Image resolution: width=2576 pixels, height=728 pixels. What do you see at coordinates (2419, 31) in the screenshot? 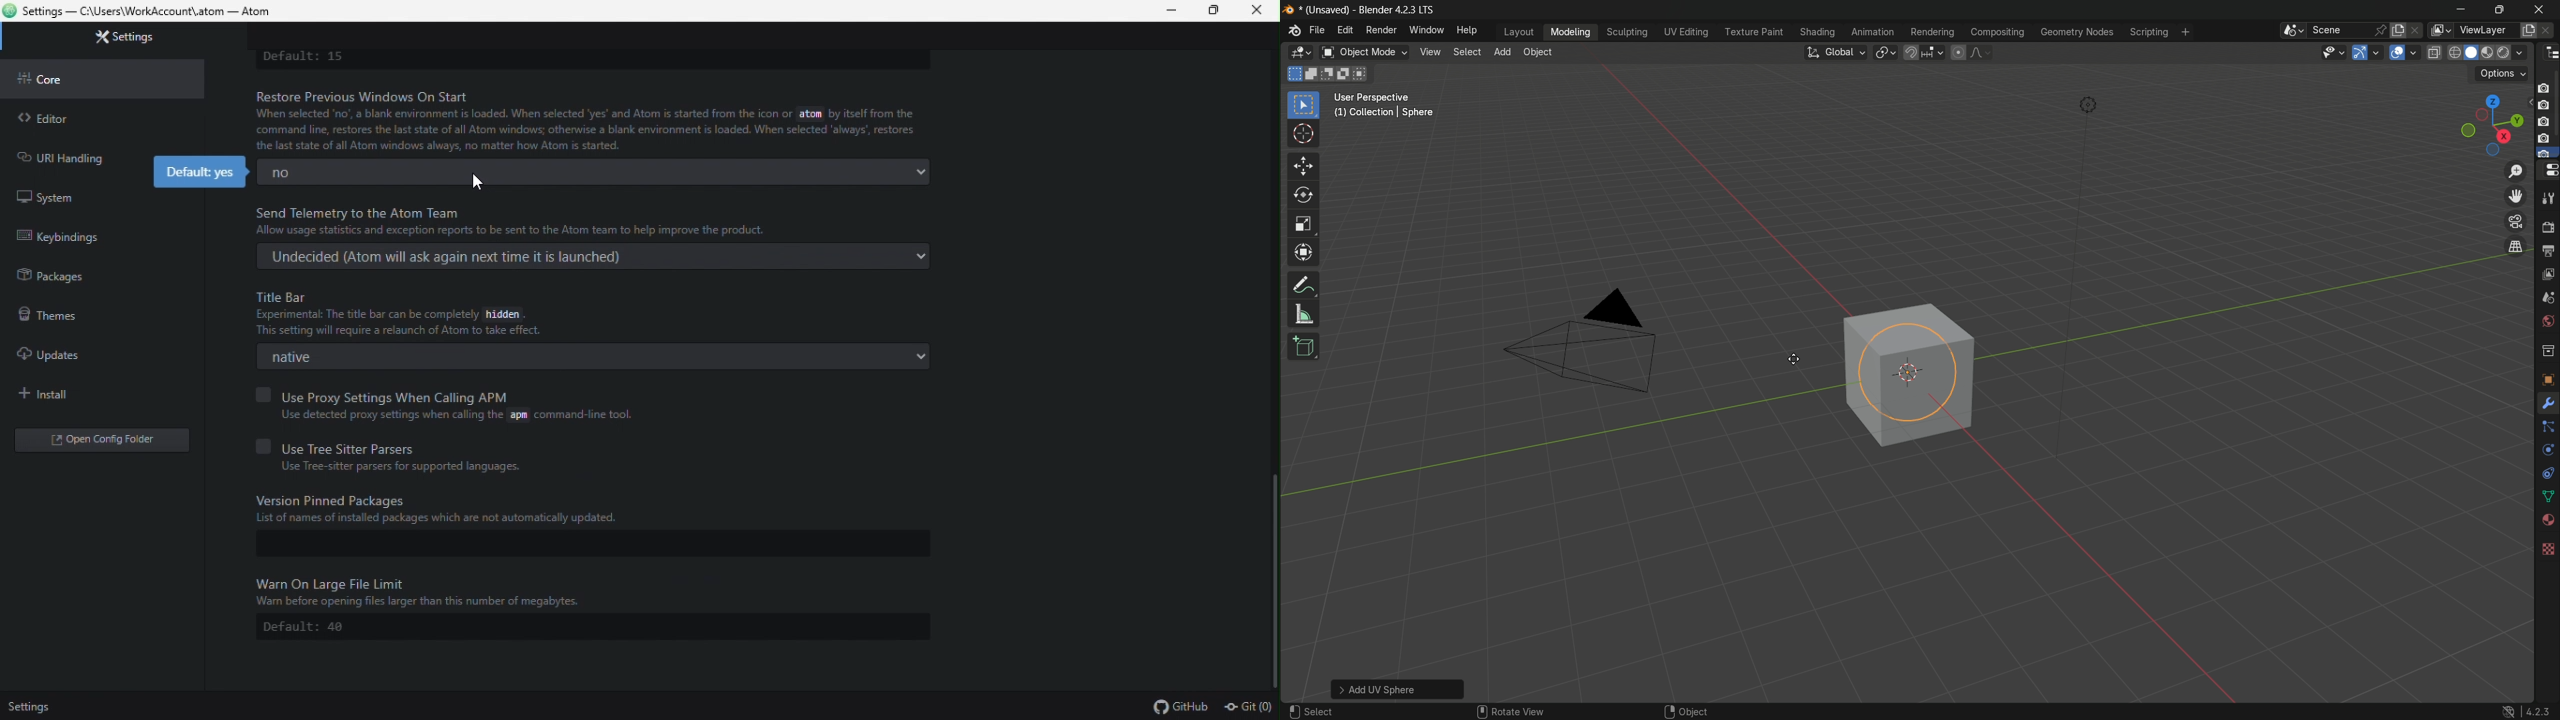
I see `delete scenes` at bounding box center [2419, 31].